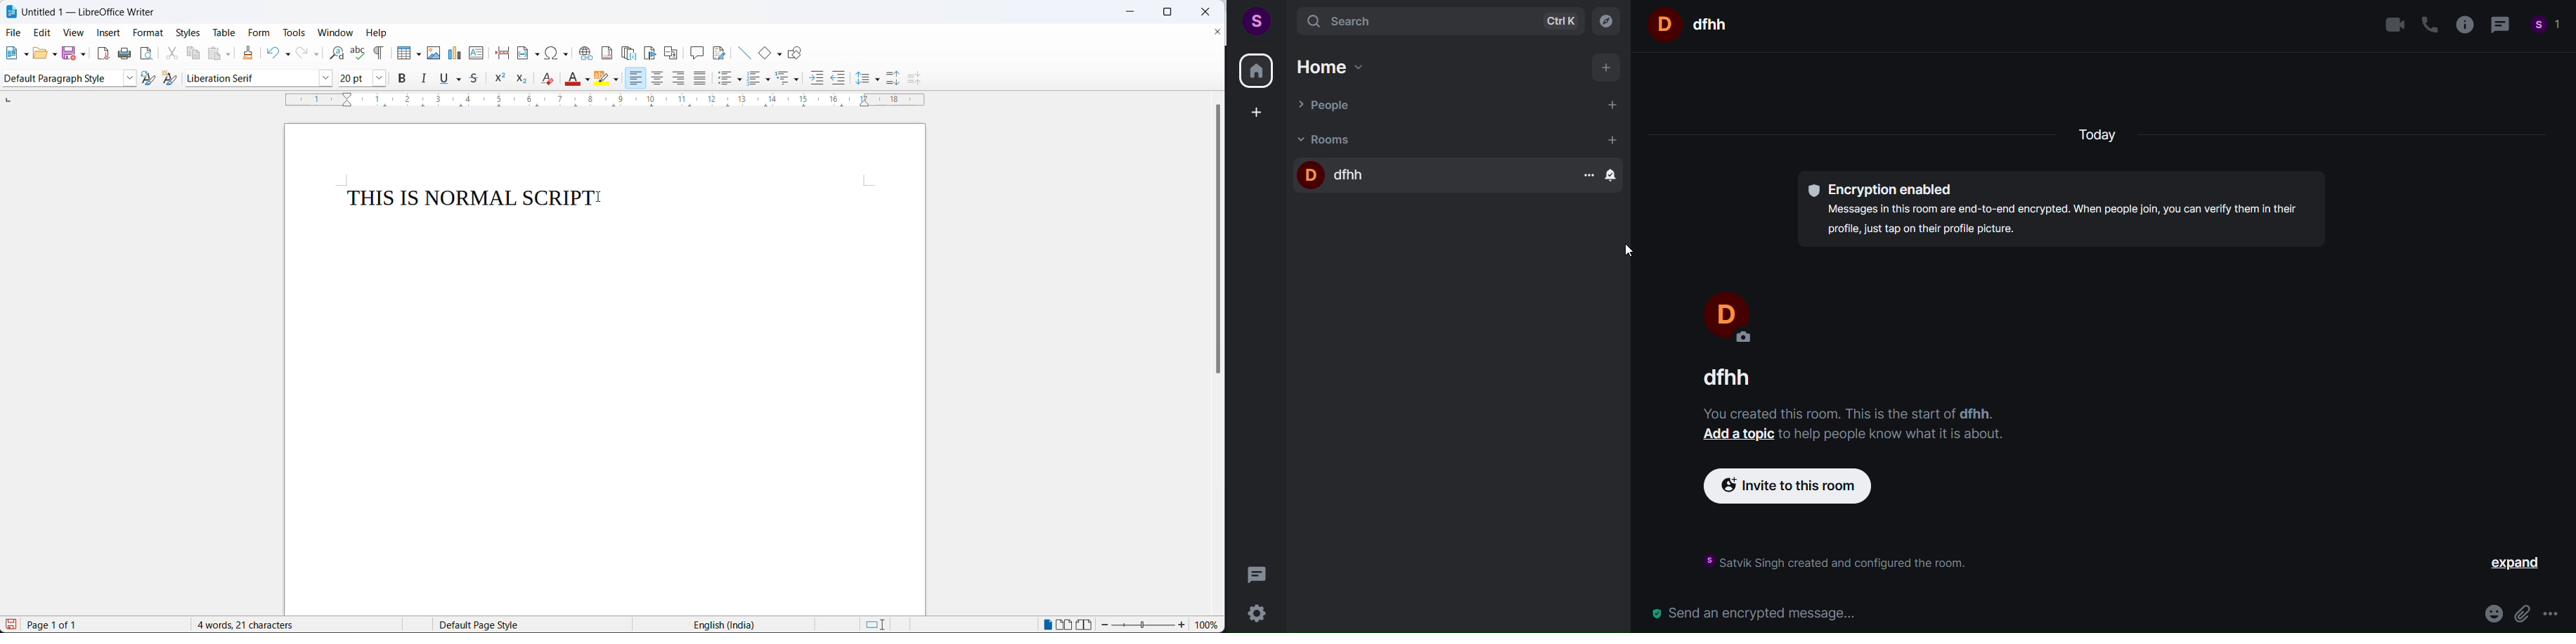 The image size is (2576, 644). What do you see at coordinates (215, 52) in the screenshot?
I see `paste` at bounding box center [215, 52].